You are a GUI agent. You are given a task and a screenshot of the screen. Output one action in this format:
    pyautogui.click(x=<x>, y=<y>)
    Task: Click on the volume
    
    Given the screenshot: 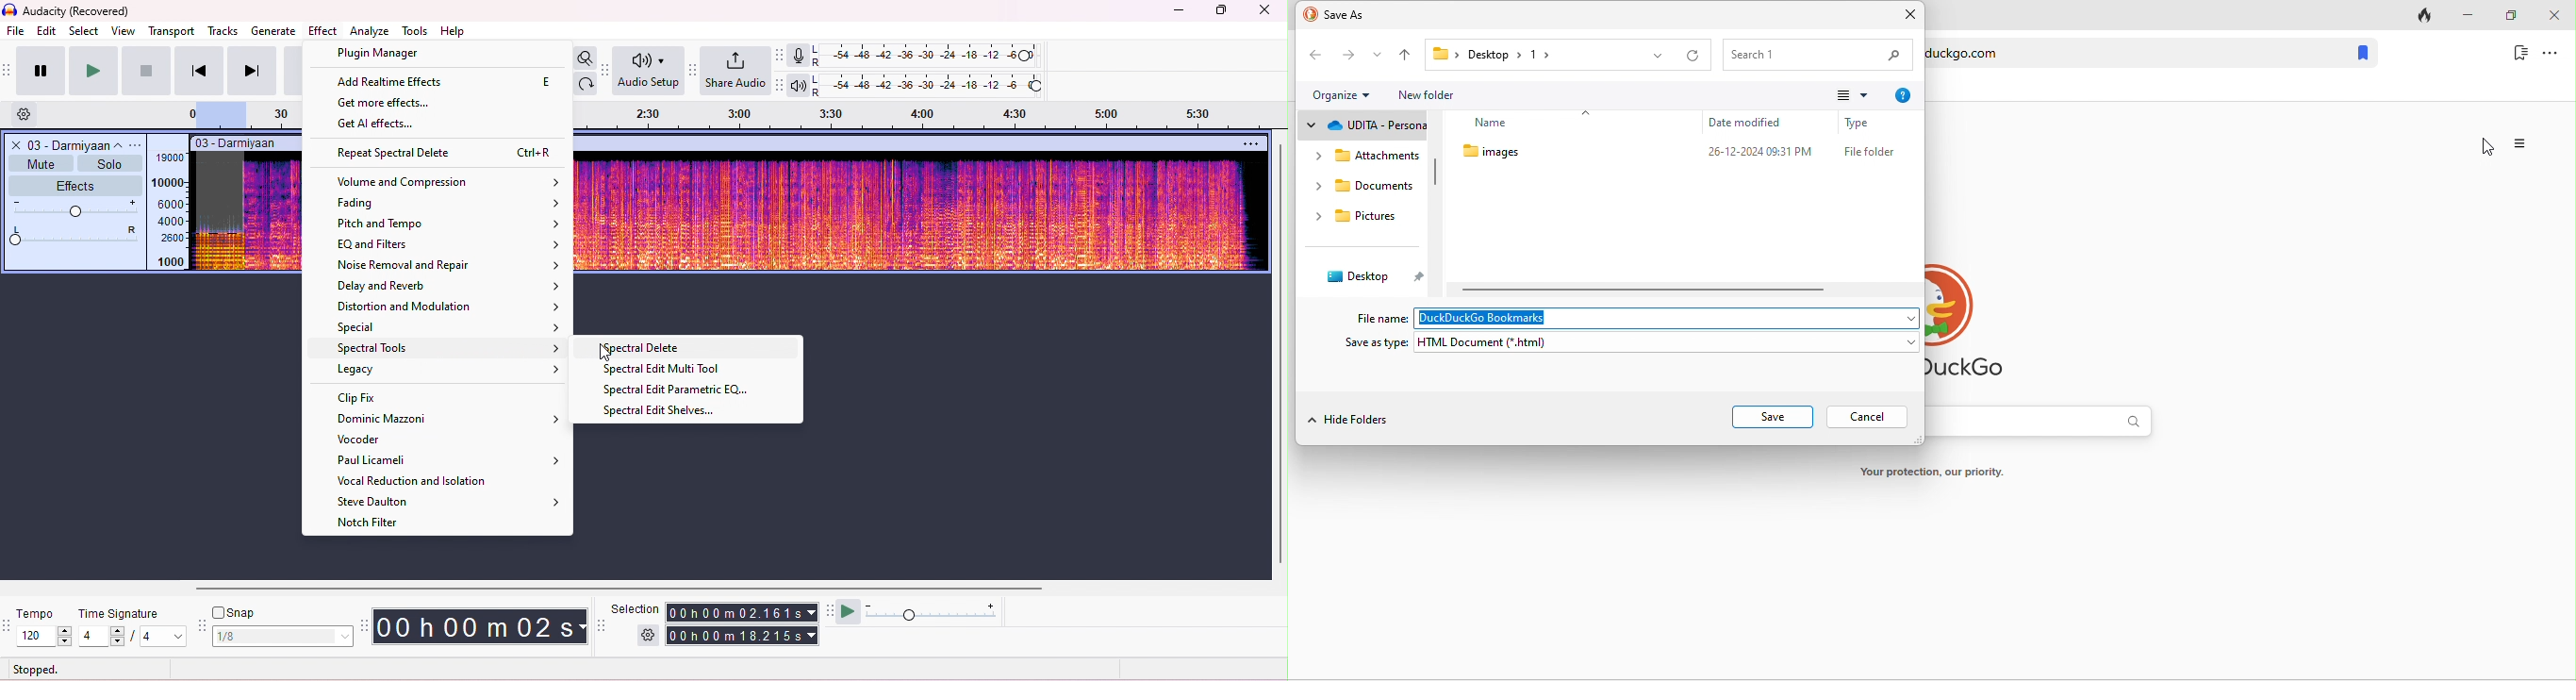 What is the action you would take?
    pyautogui.click(x=76, y=208)
    